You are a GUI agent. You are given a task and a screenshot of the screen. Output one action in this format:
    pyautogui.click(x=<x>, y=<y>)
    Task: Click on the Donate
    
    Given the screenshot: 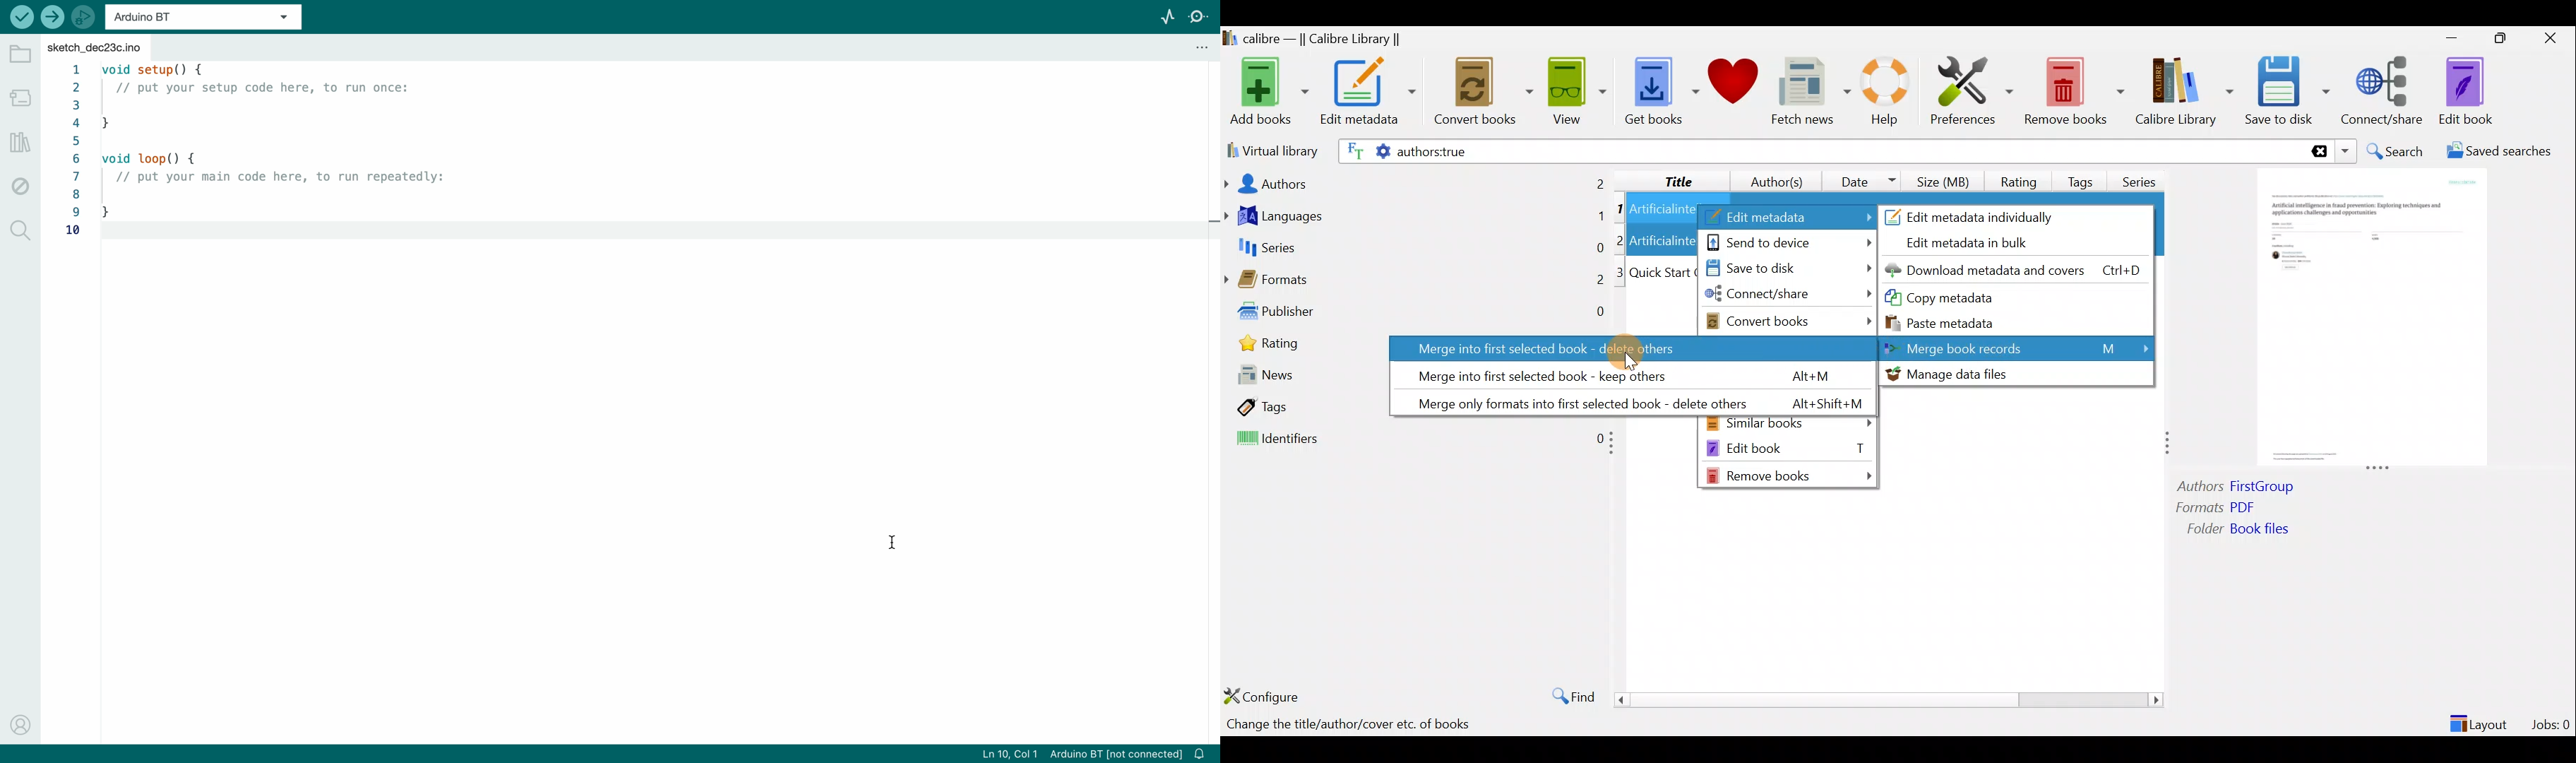 What is the action you would take?
    pyautogui.click(x=1734, y=86)
    